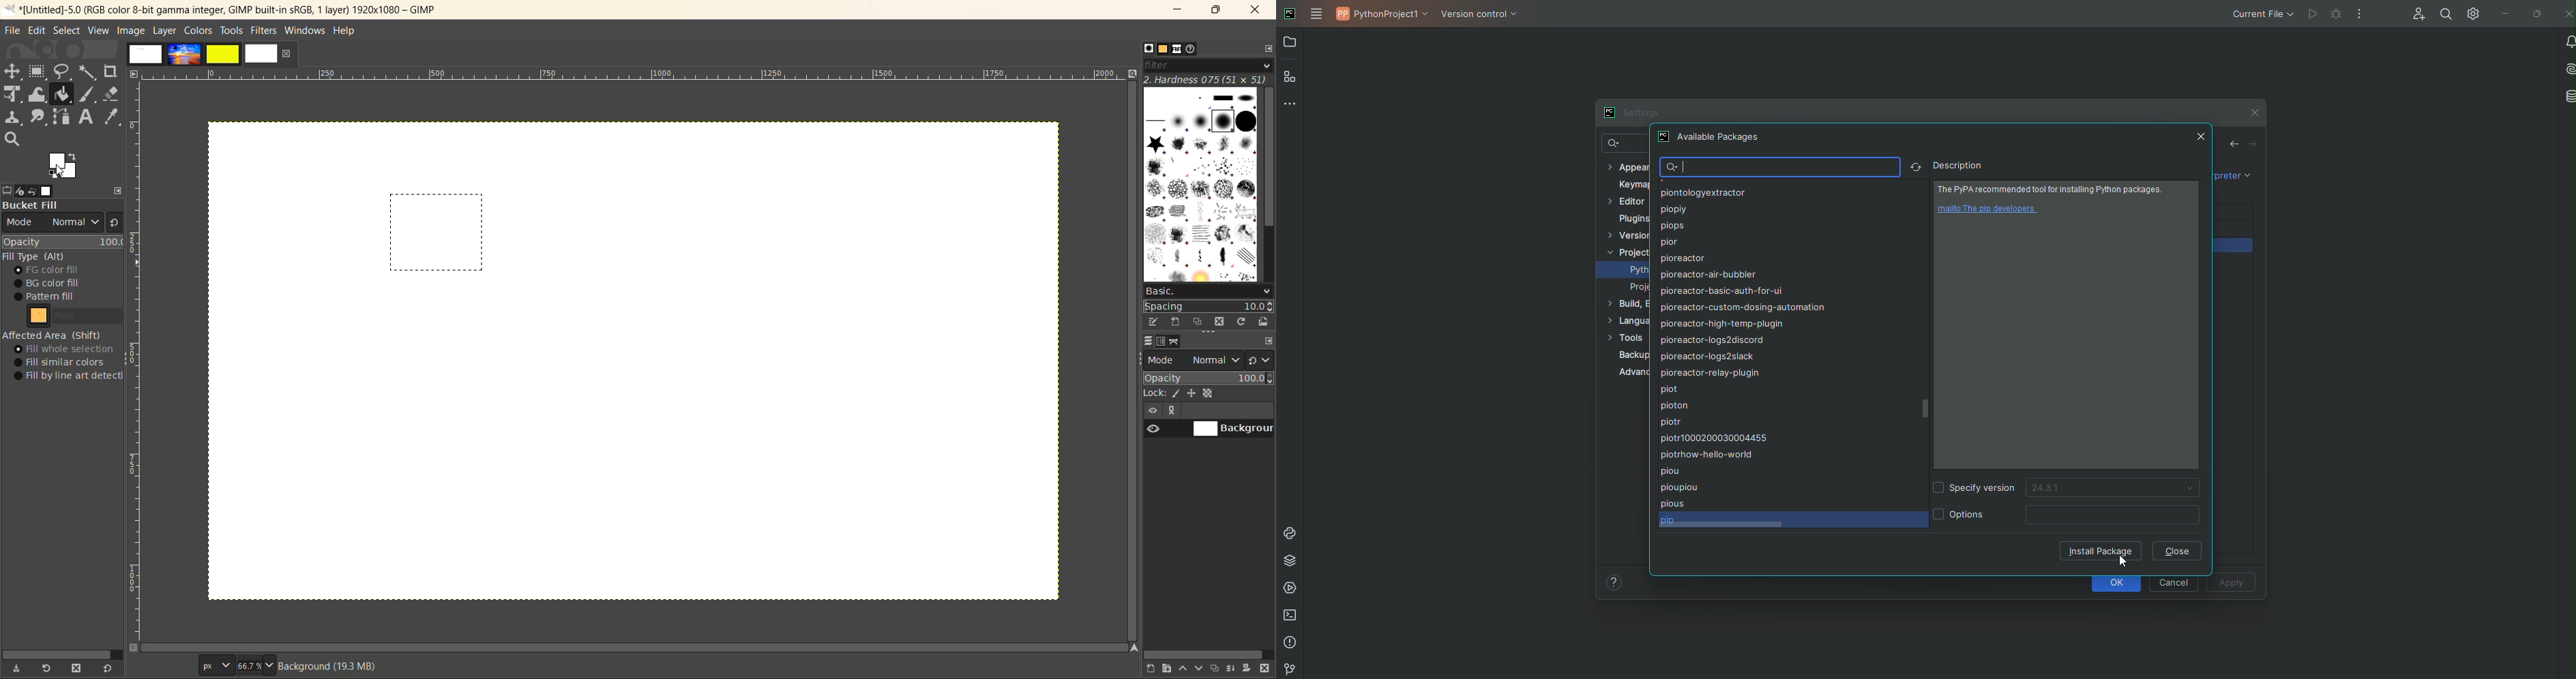 The width and height of the screenshot is (2576, 700). What do you see at coordinates (1235, 668) in the screenshot?
I see `merge this layer` at bounding box center [1235, 668].